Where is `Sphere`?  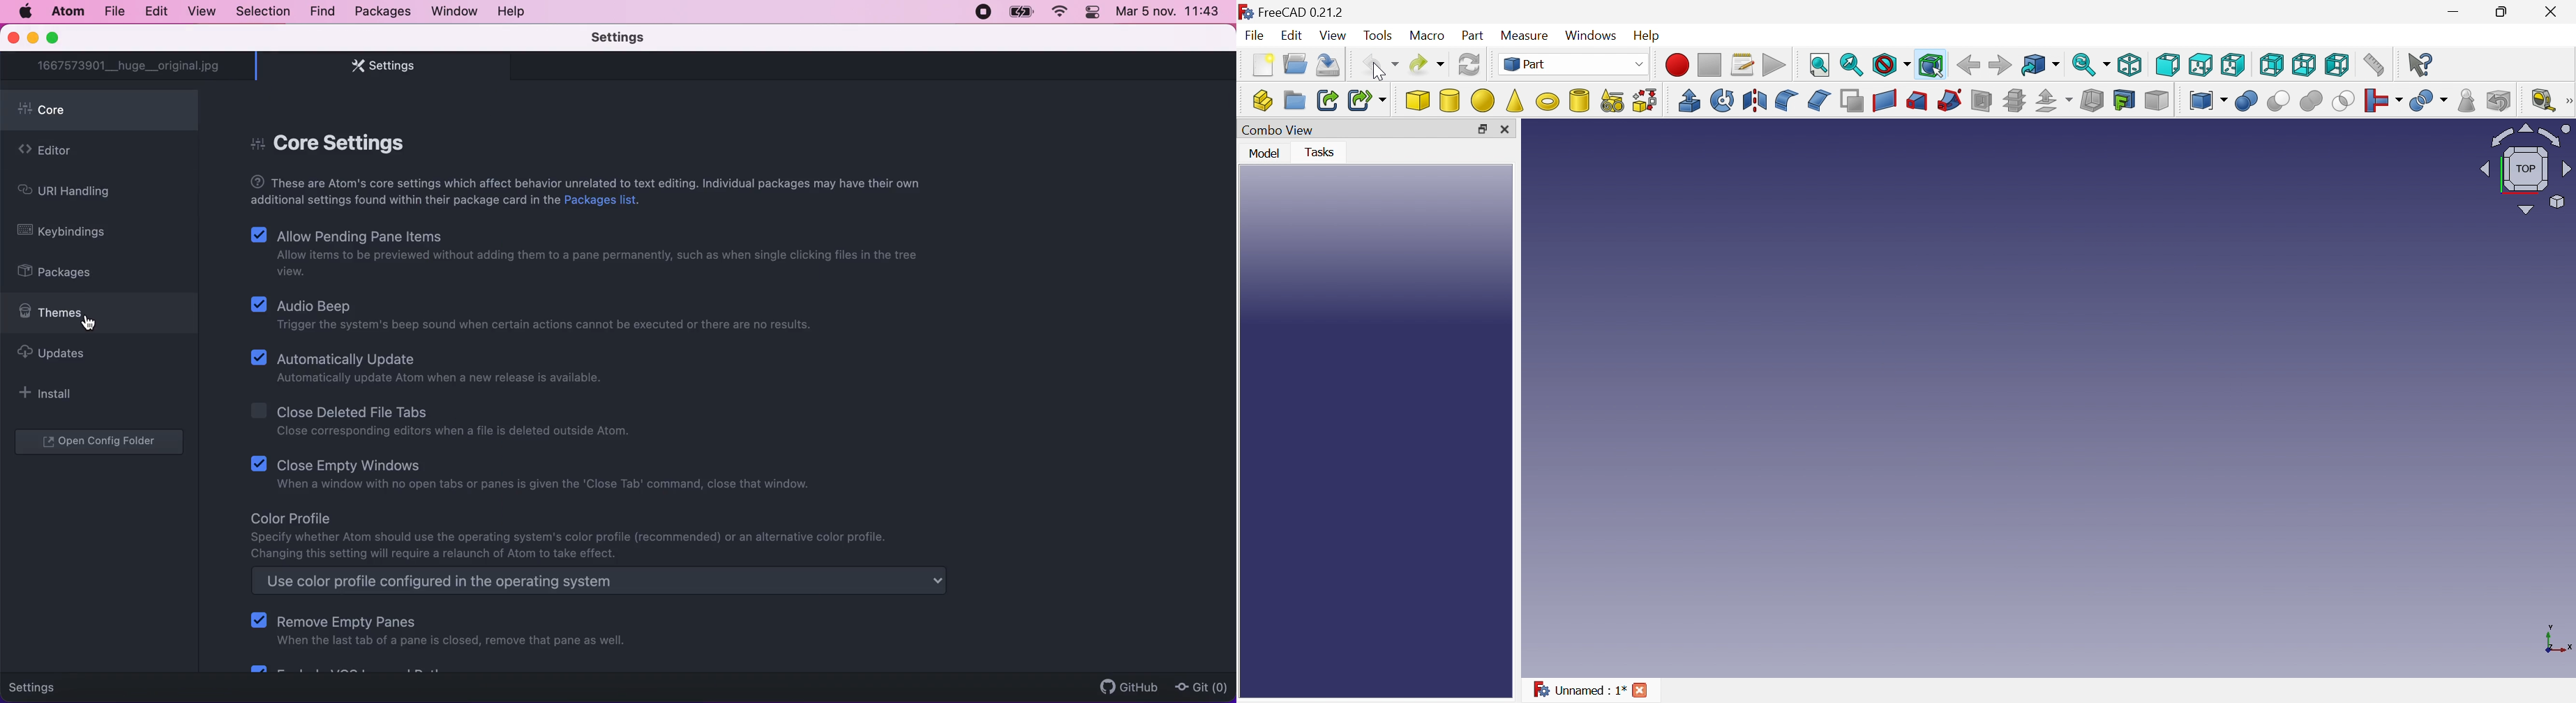 Sphere is located at coordinates (1483, 101).